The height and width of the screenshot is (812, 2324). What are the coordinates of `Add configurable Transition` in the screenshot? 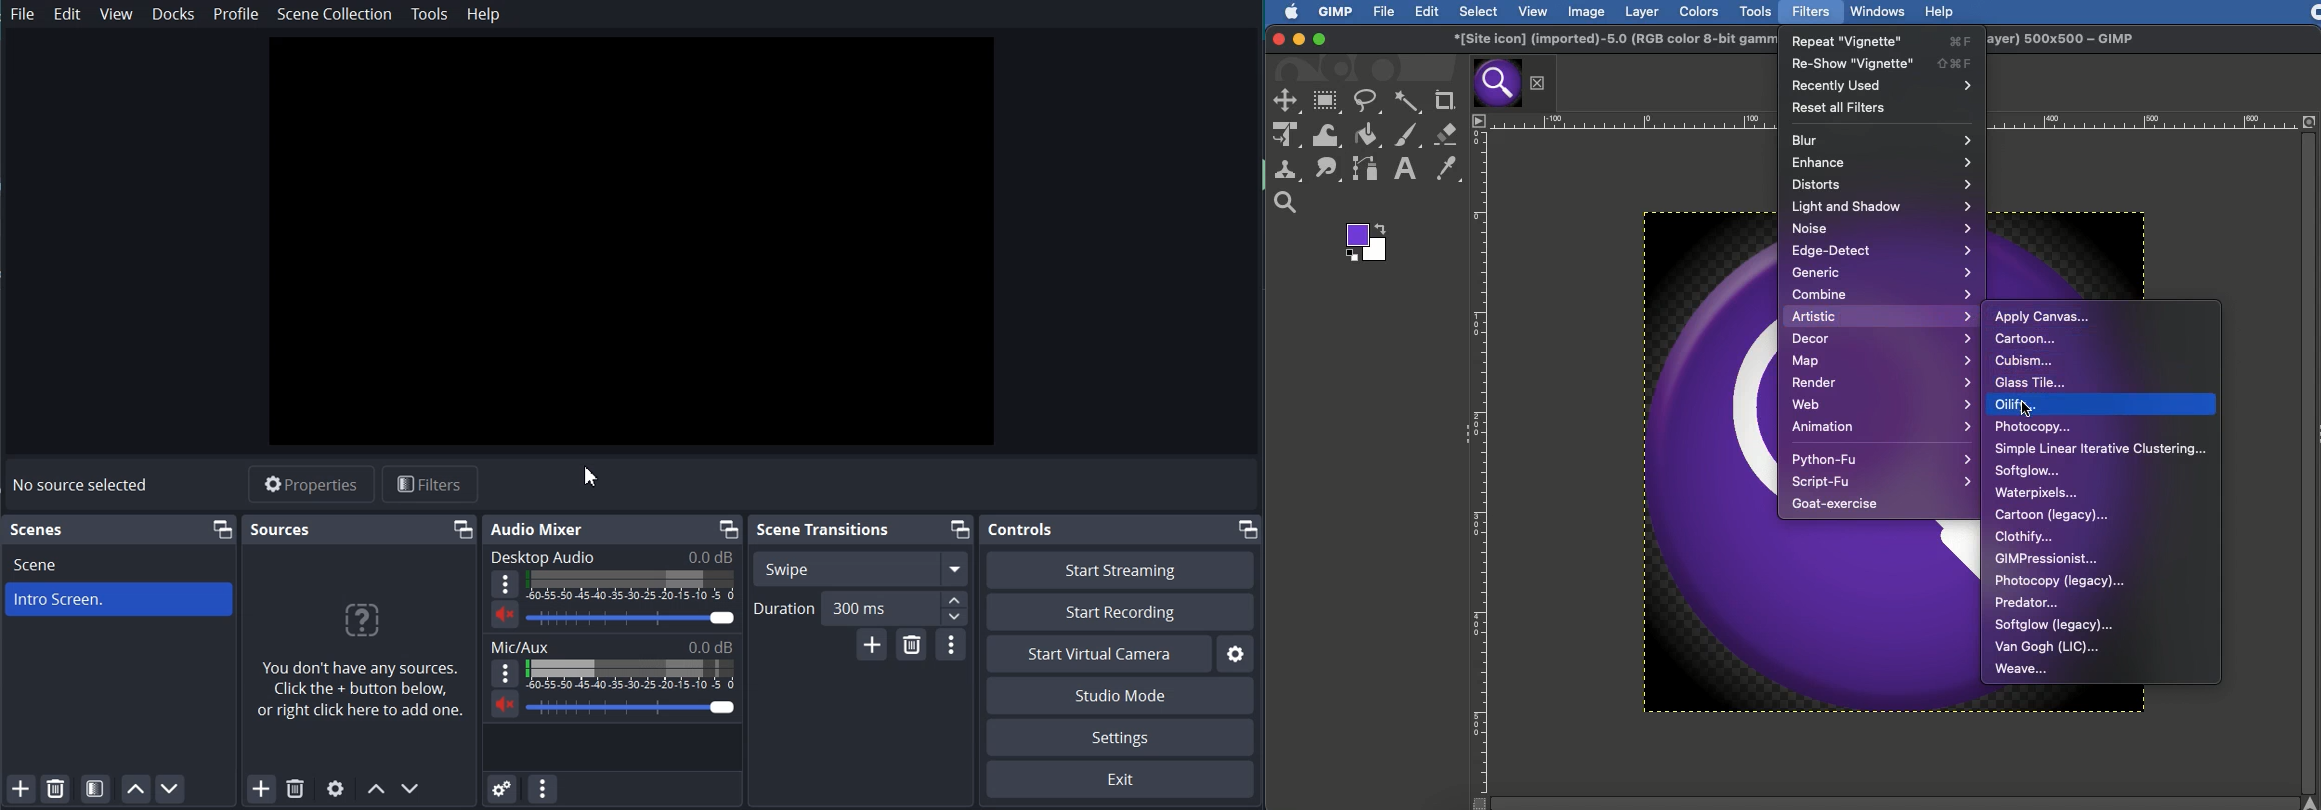 It's located at (871, 644).